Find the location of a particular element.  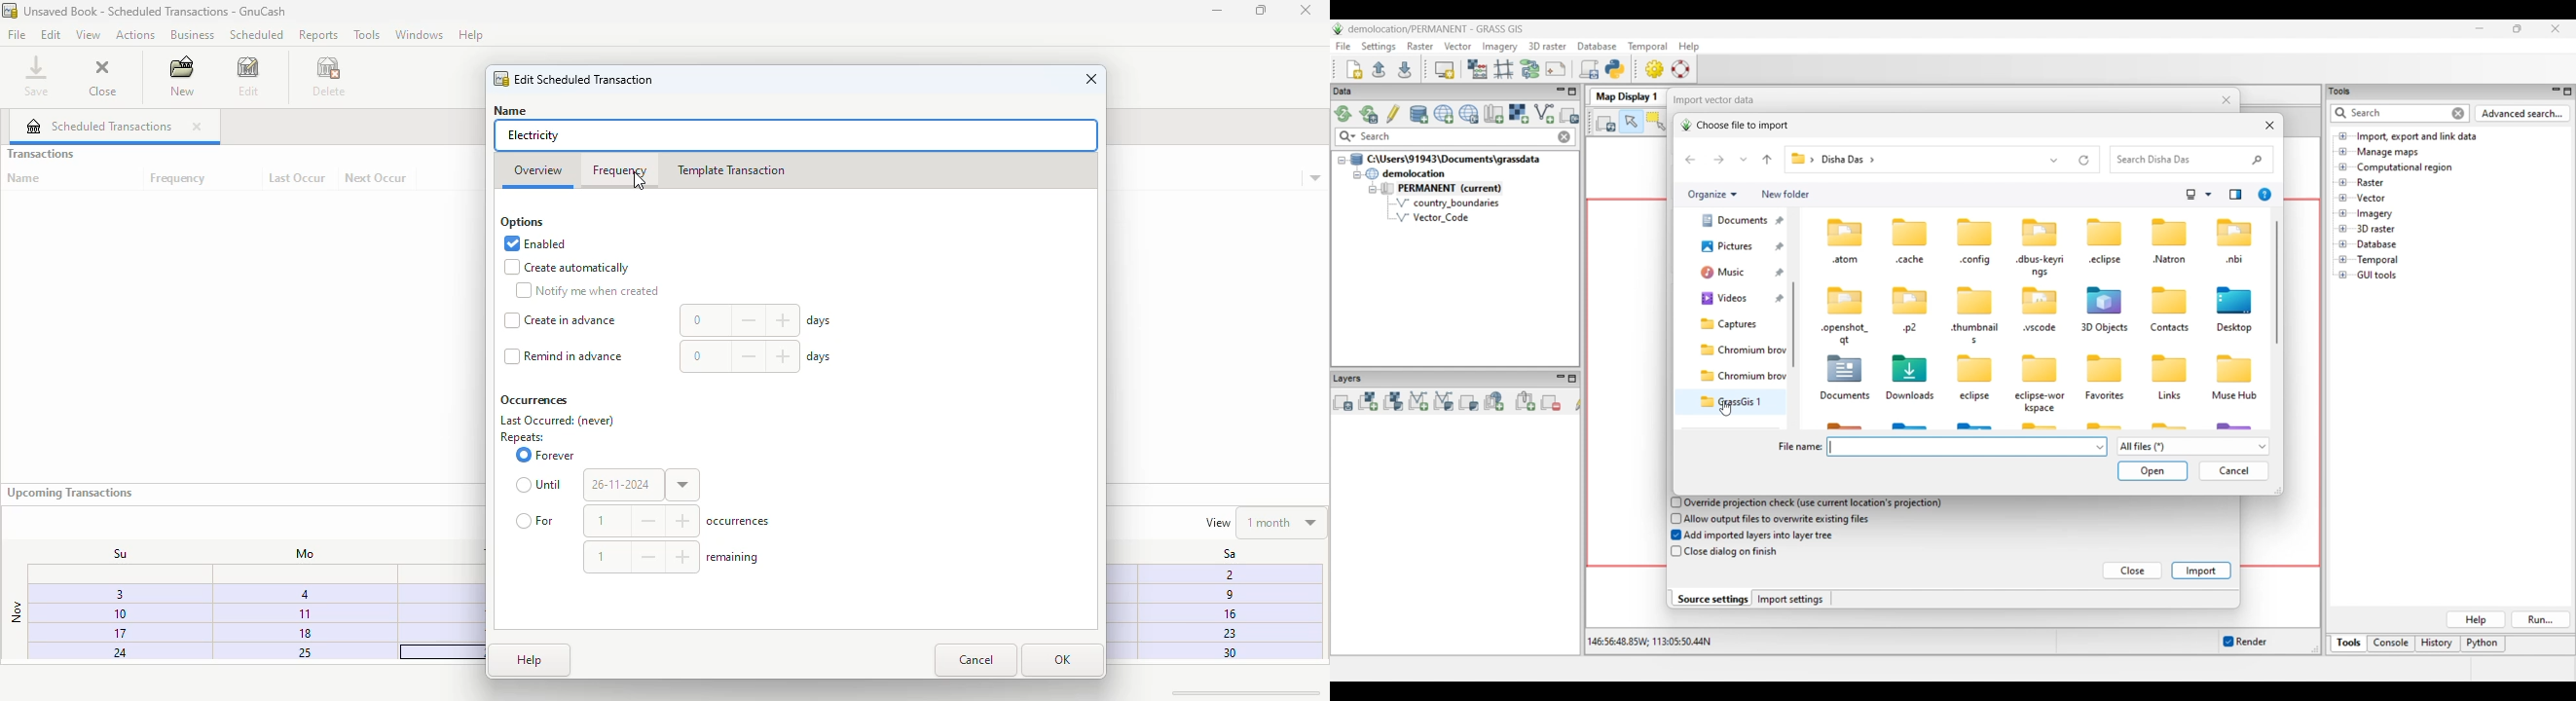

16 is located at coordinates (1228, 614).